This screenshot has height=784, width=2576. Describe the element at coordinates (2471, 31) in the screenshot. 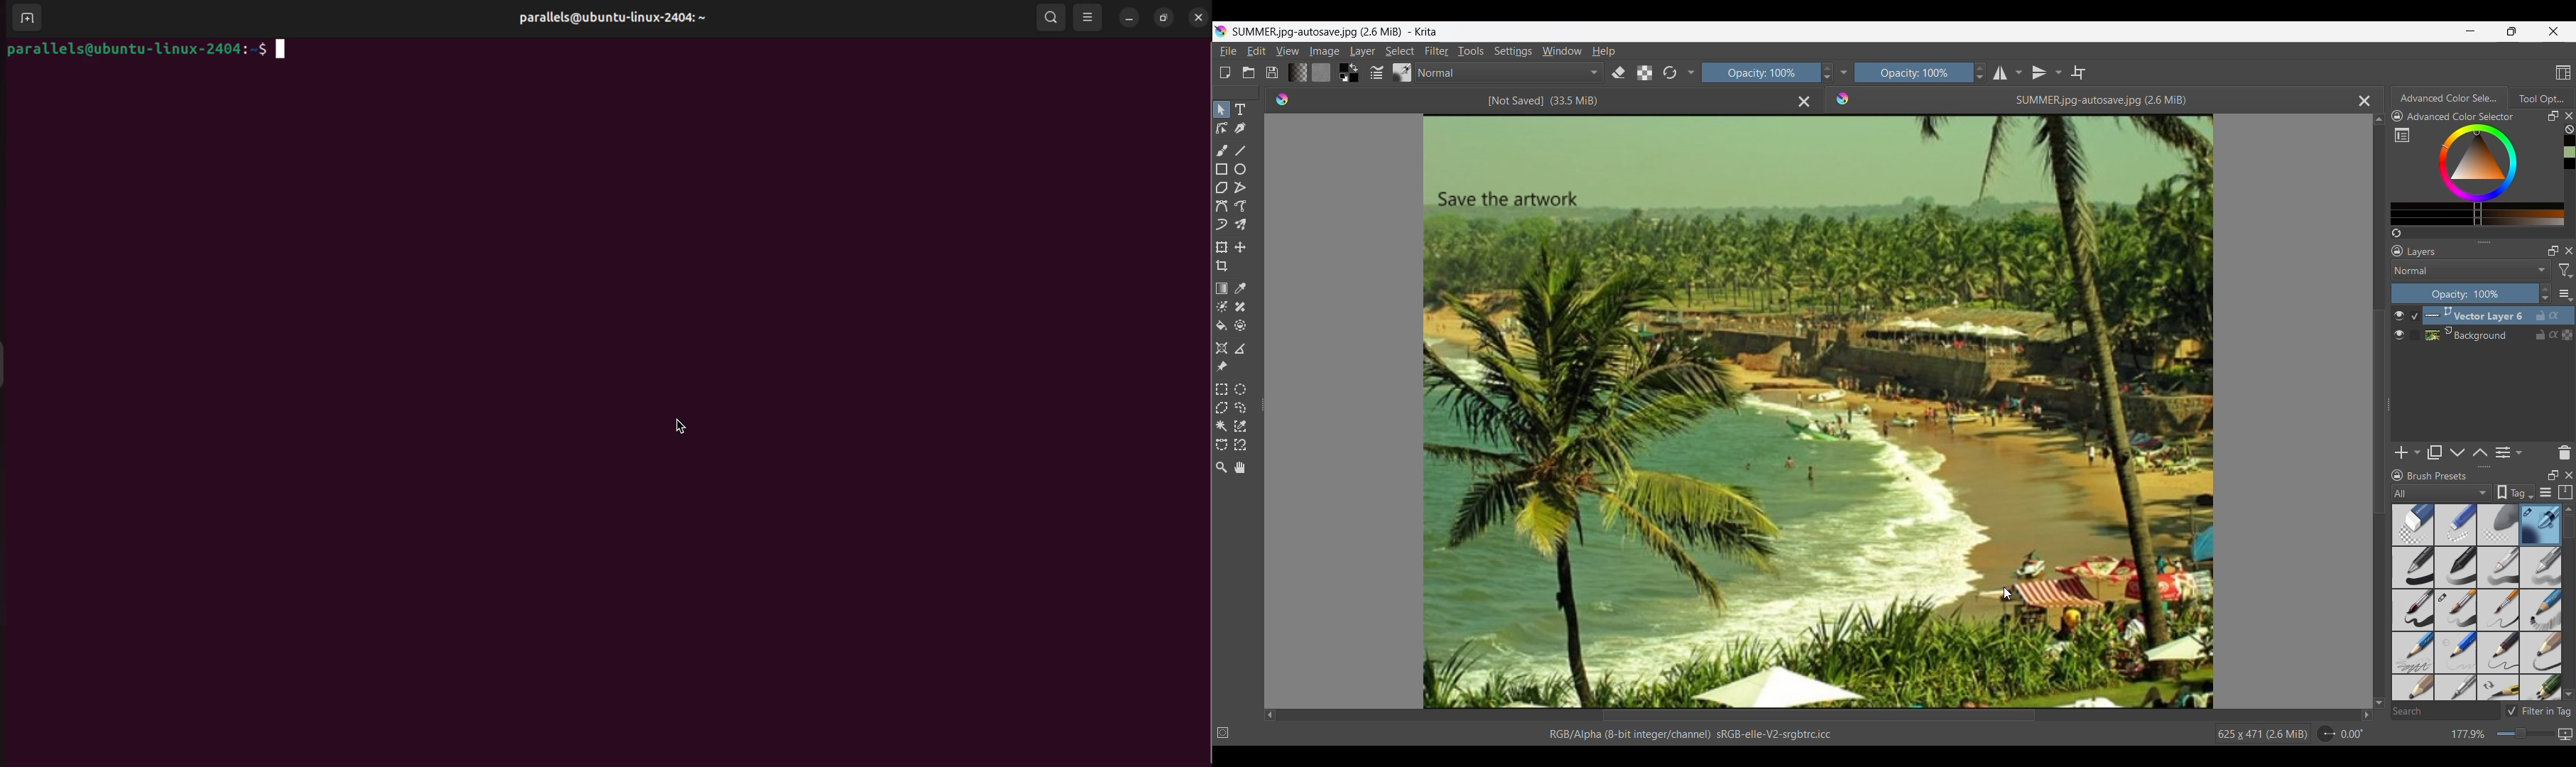

I see `Minimize` at that location.